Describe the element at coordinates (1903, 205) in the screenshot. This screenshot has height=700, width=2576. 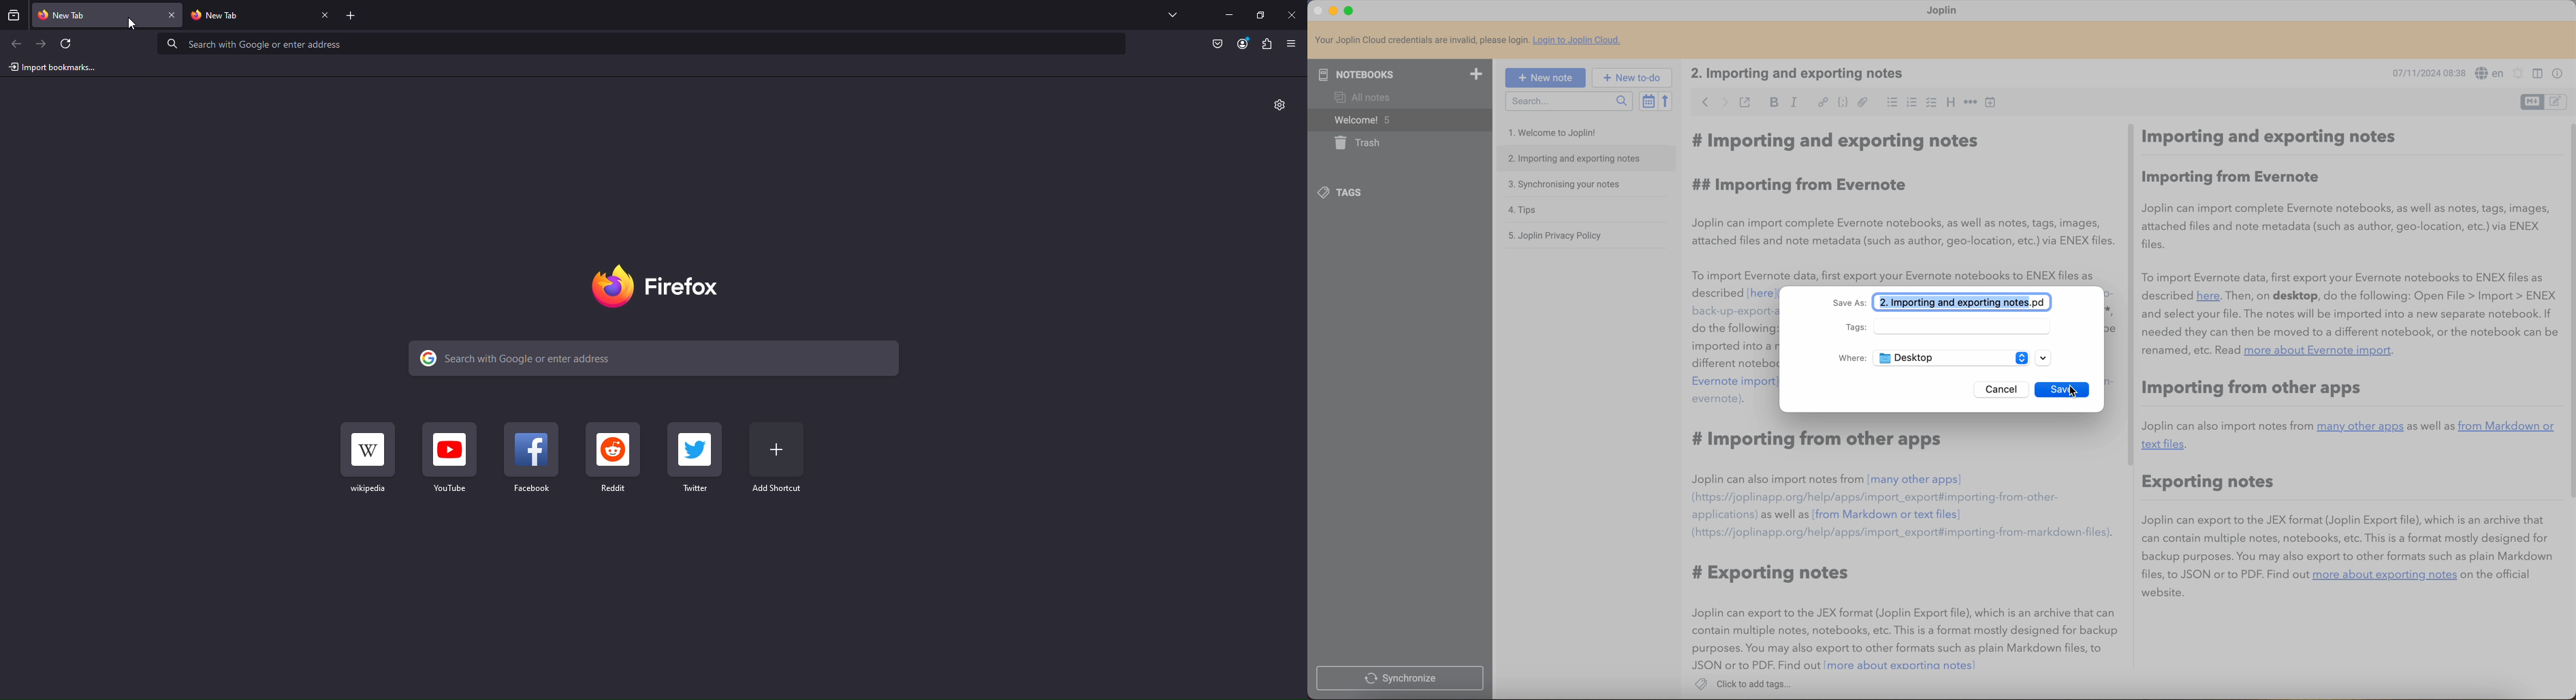
I see `Importing and exporting notes: Joplin can important complete Evernote notebooks, as well as notes, tags, images, attached files and note metadata (such as as author, geo-location, etc) vía ENEX files. To import Evernote data, first export your Evernote notebooks to ENEX files aside described (here)…` at that location.